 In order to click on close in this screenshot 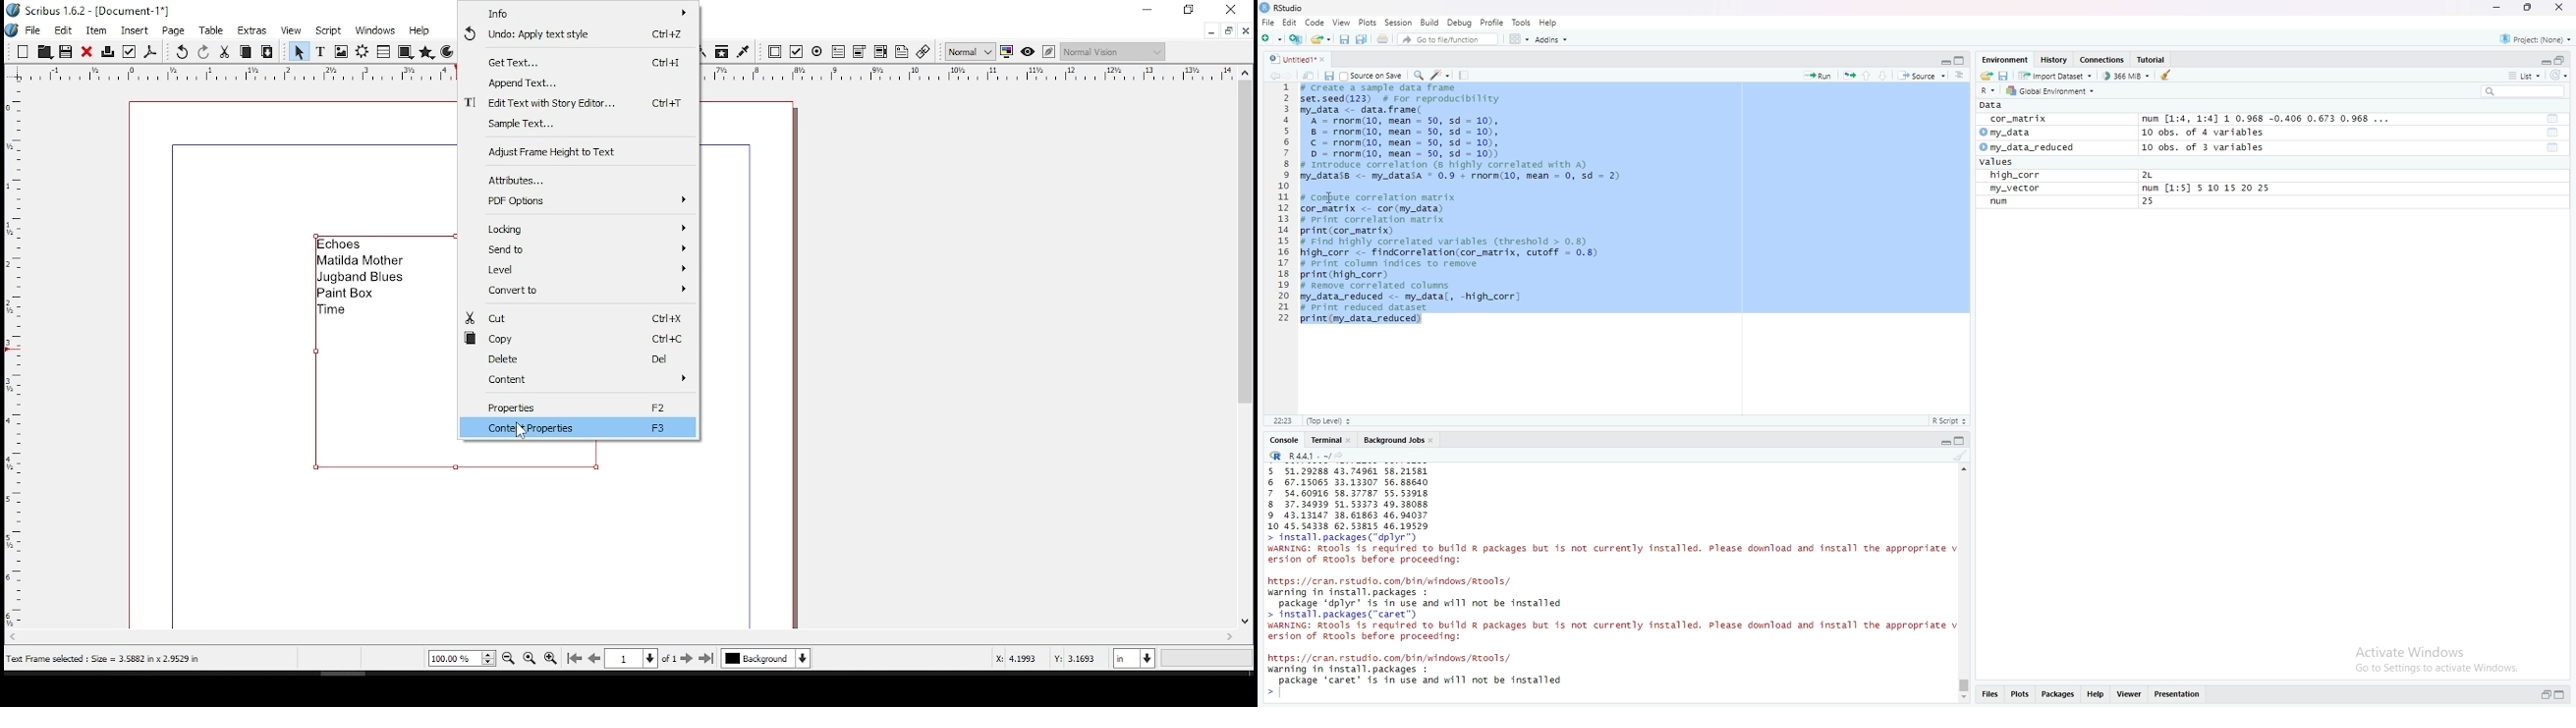, I will do `click(1323, 60)`.